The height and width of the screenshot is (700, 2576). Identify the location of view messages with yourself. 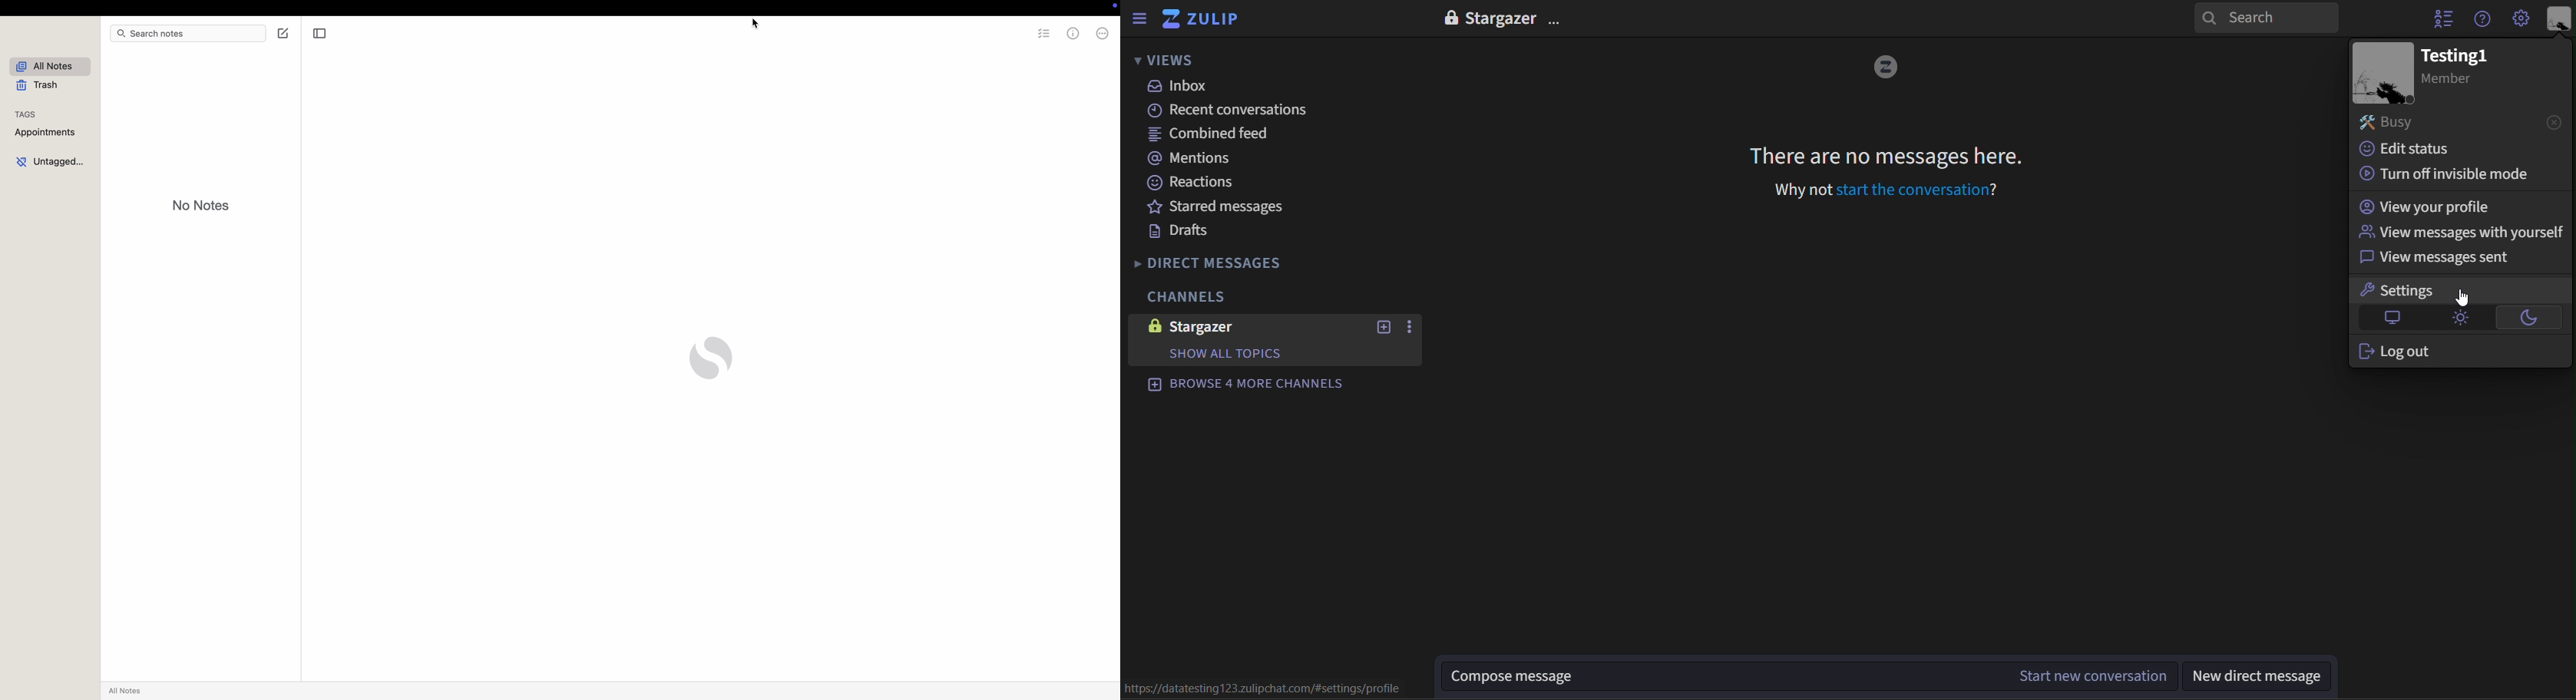
(2462, 233).